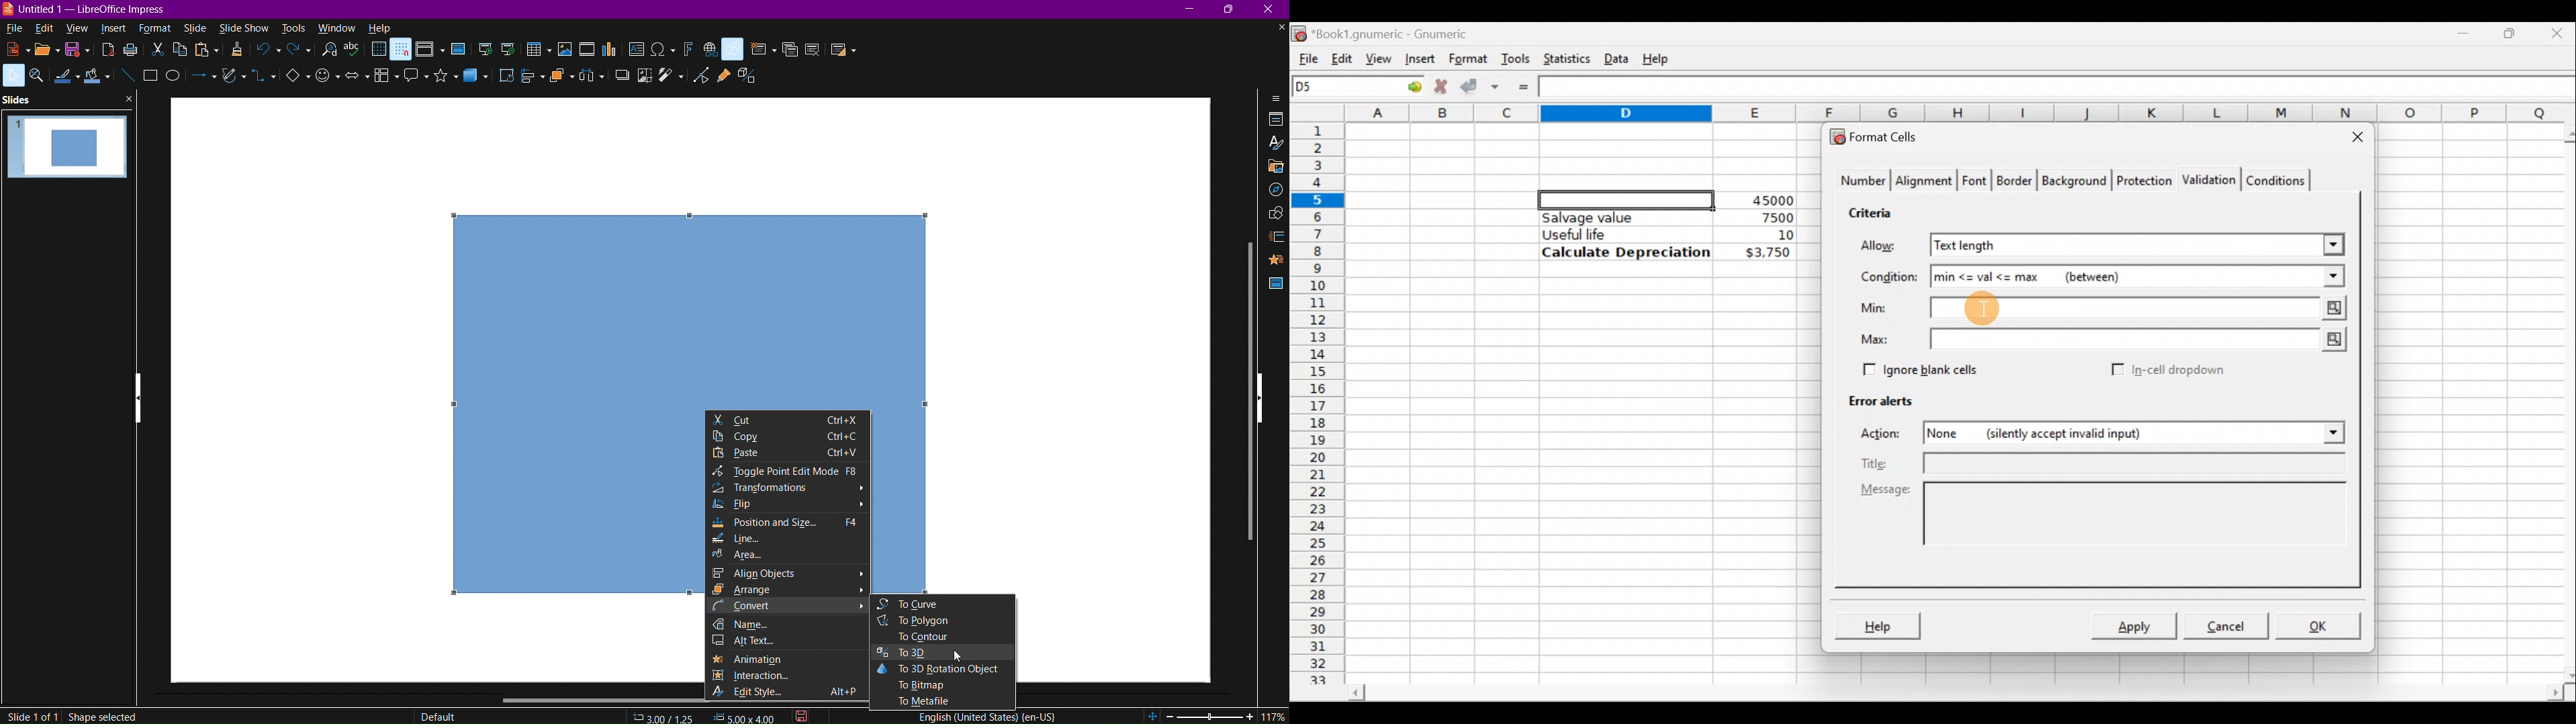 This screenshot has width=2576, height=728. Describe the element at coordinates (2323, 433) in the screenshot. I see `Action drop down` at that location.